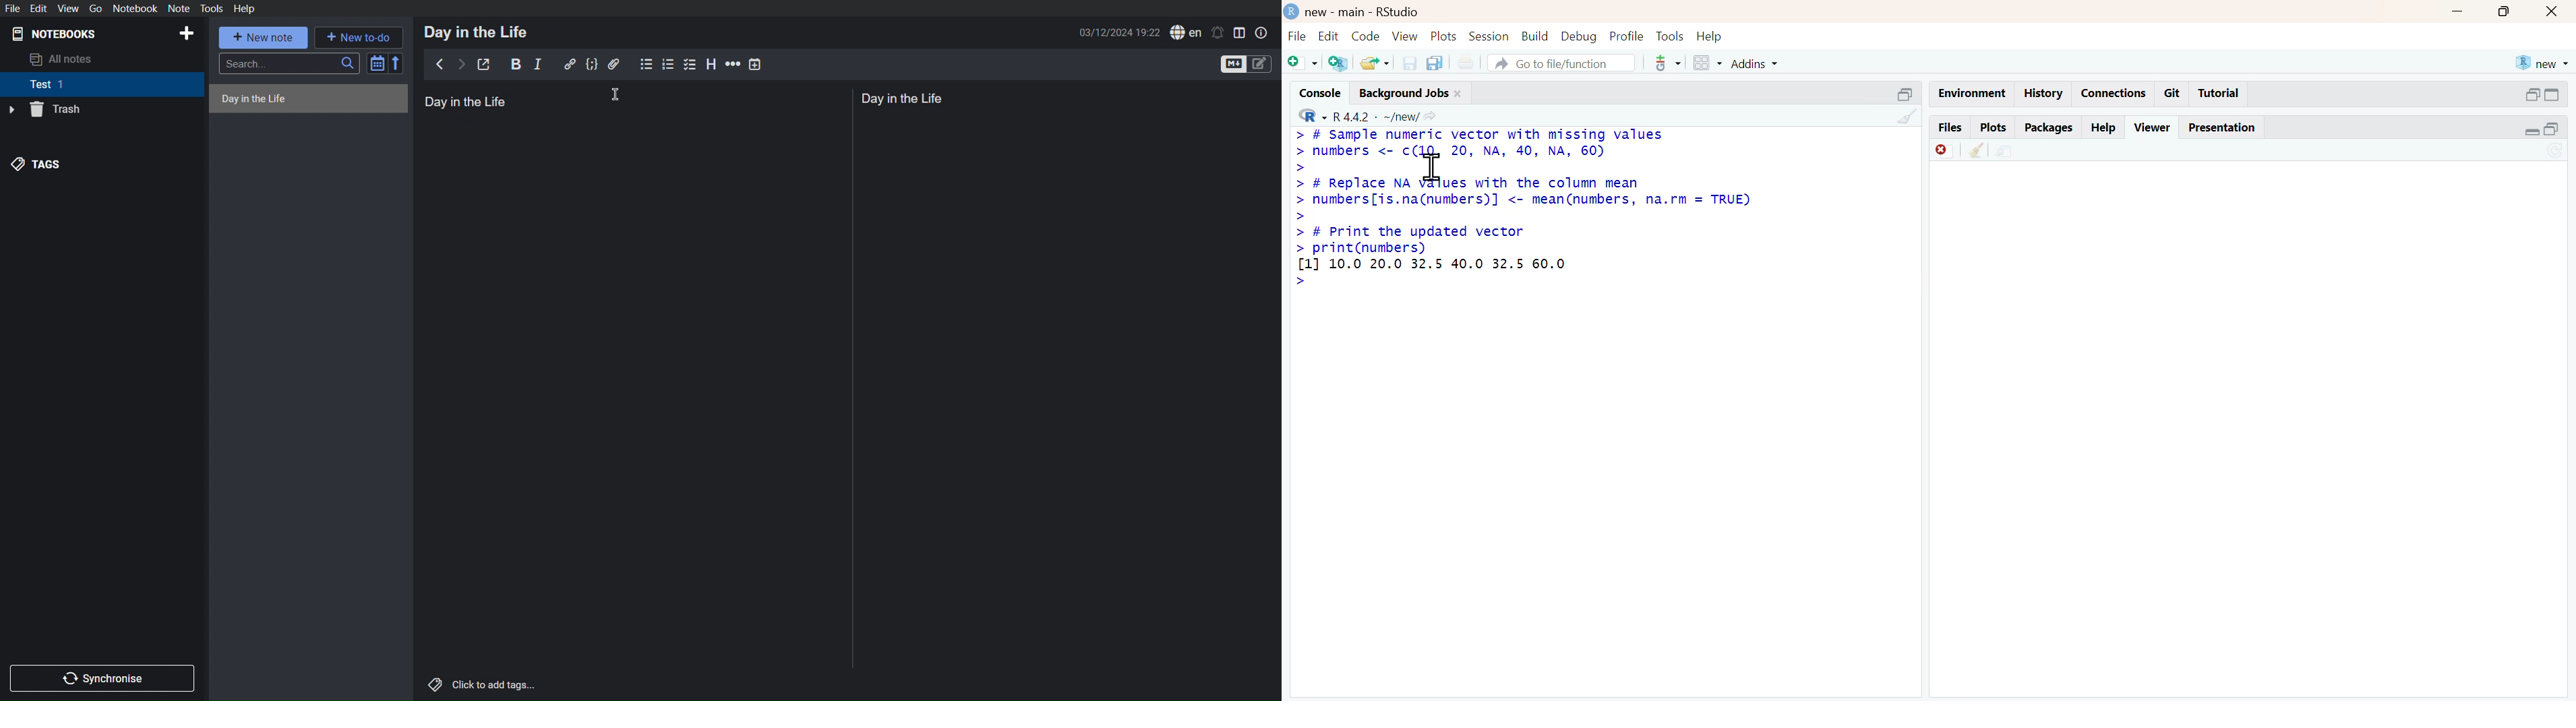 This screenshot has height=728, width=2576. Describe the element at coordinates (1907, 94) in the screenshot. I see `open in separate window` at that location.